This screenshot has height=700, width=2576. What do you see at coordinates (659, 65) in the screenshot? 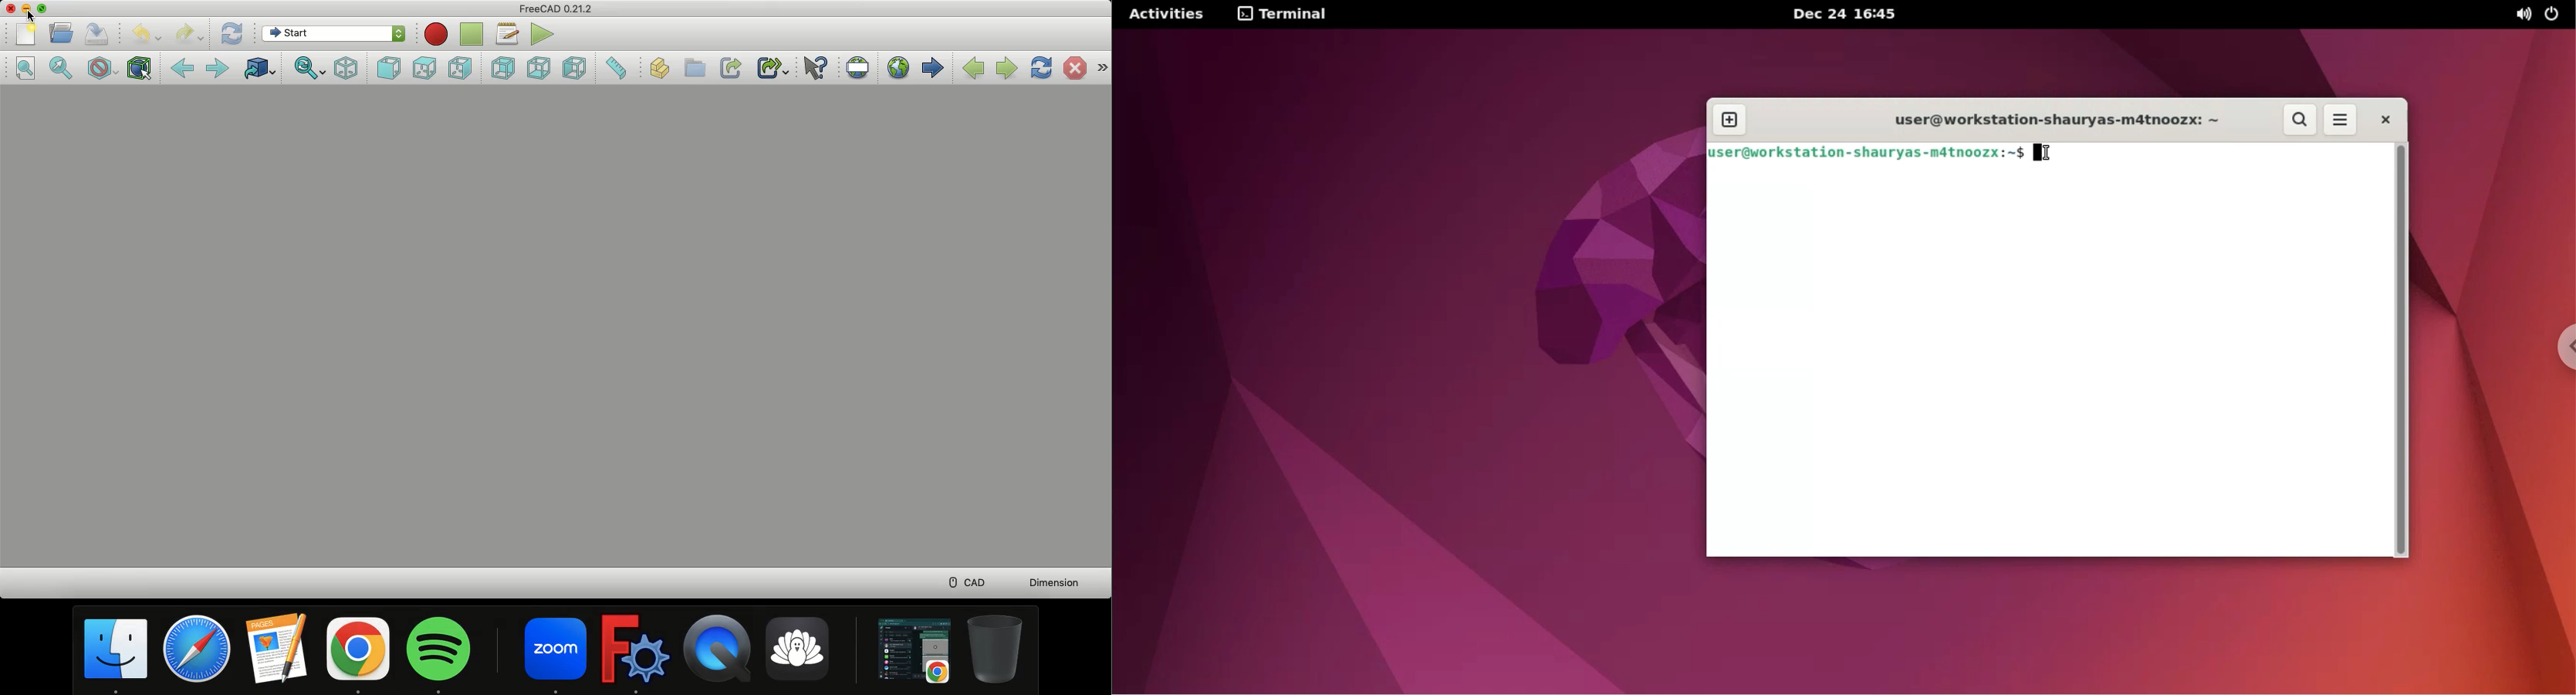
I see `Create part` at bounding box center [659, 65].